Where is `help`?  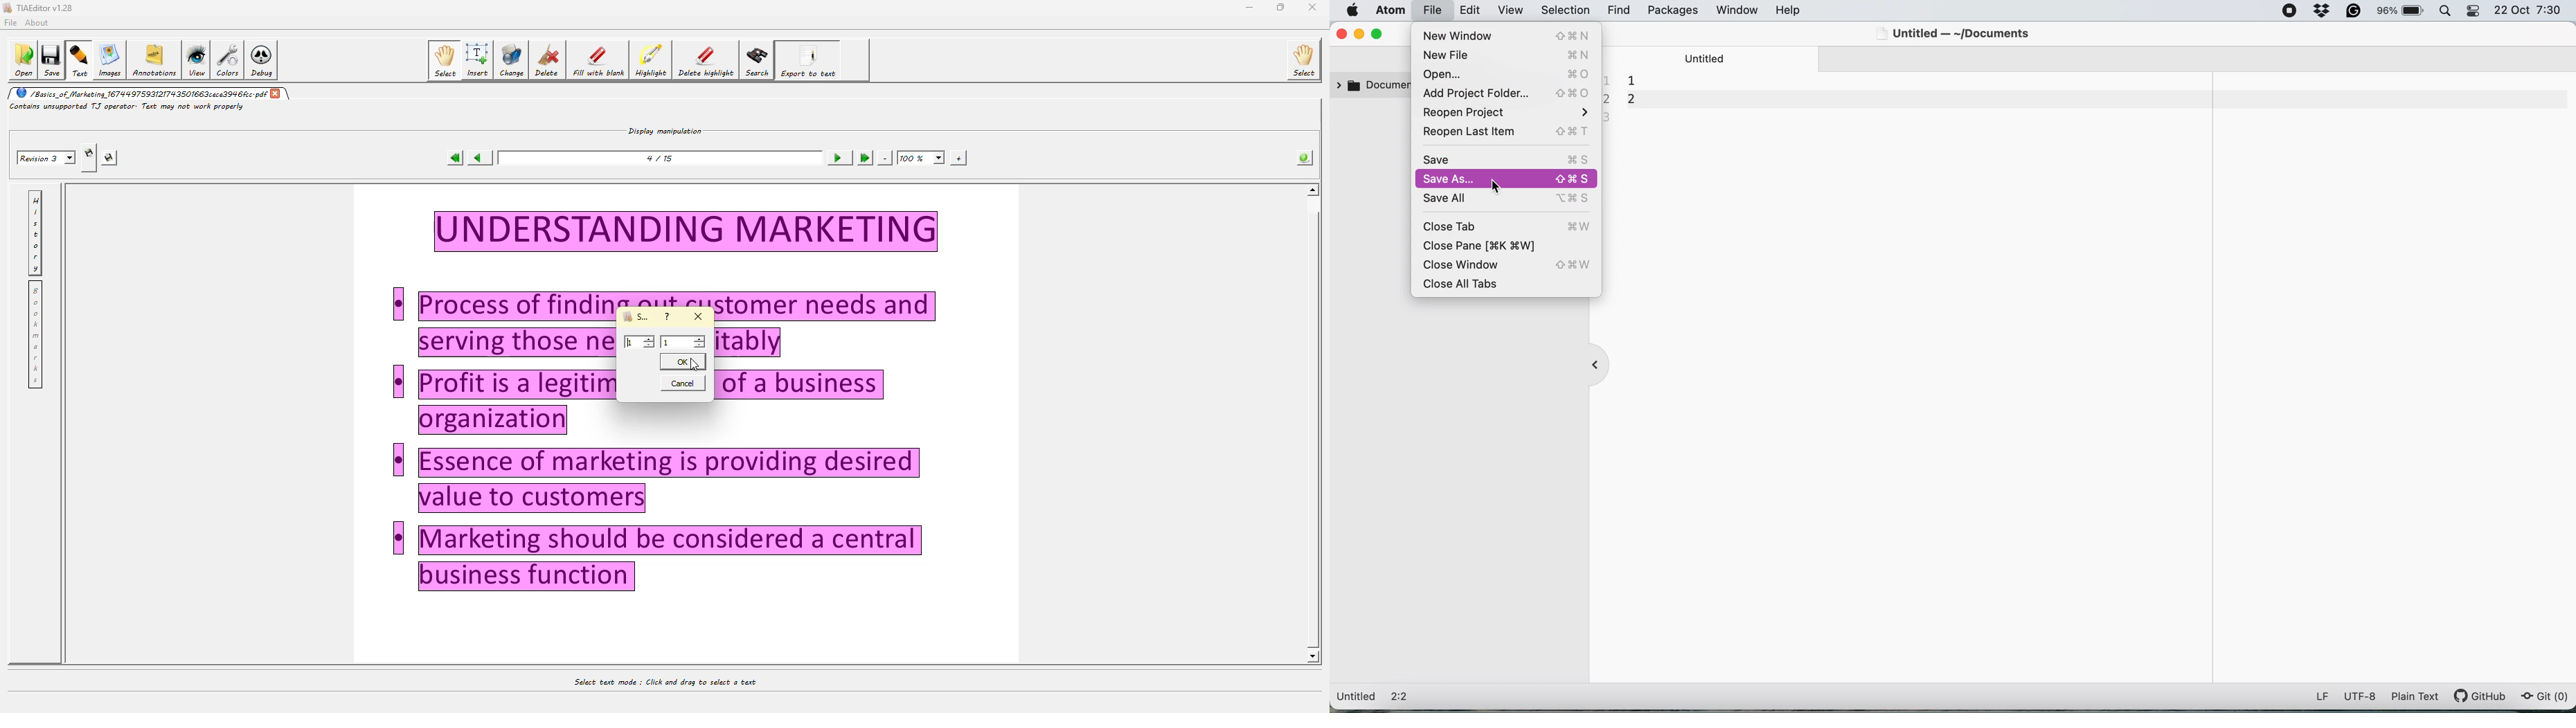
help is located at coordinates (1791, 11).